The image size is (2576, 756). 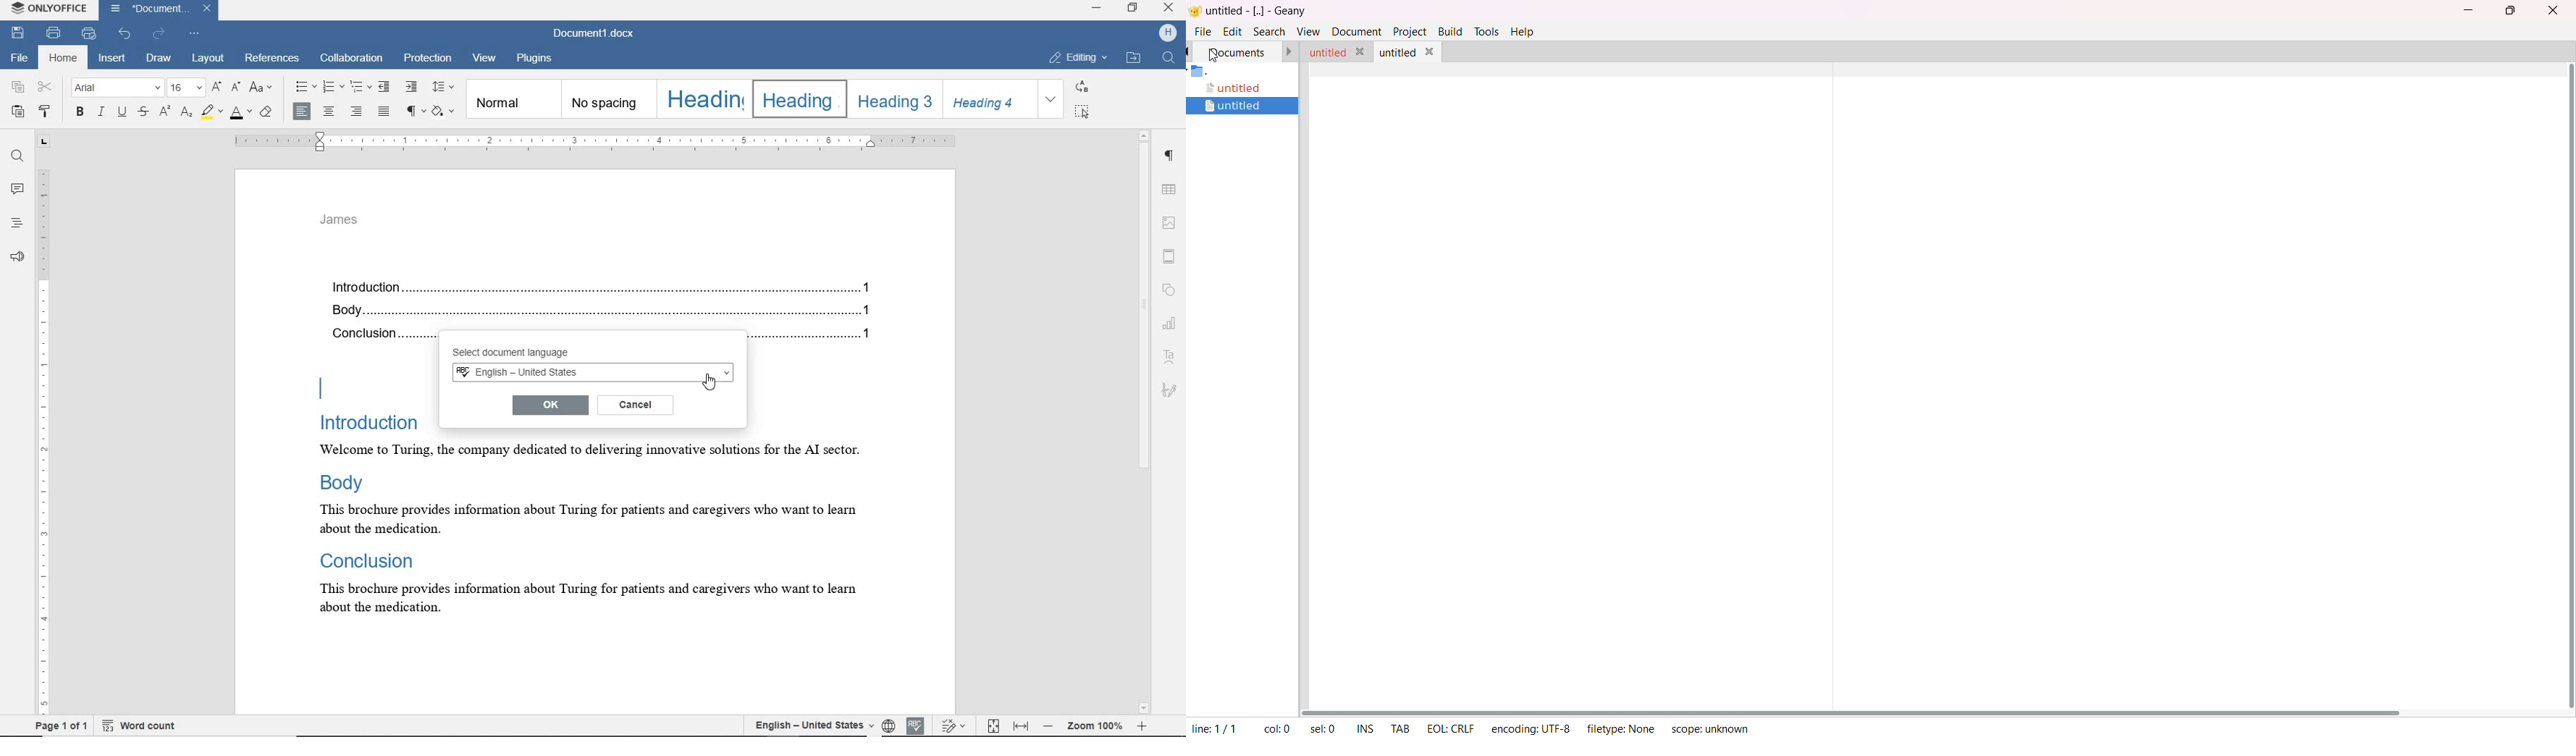 I want to click on headings, so click(x=16, y=224).